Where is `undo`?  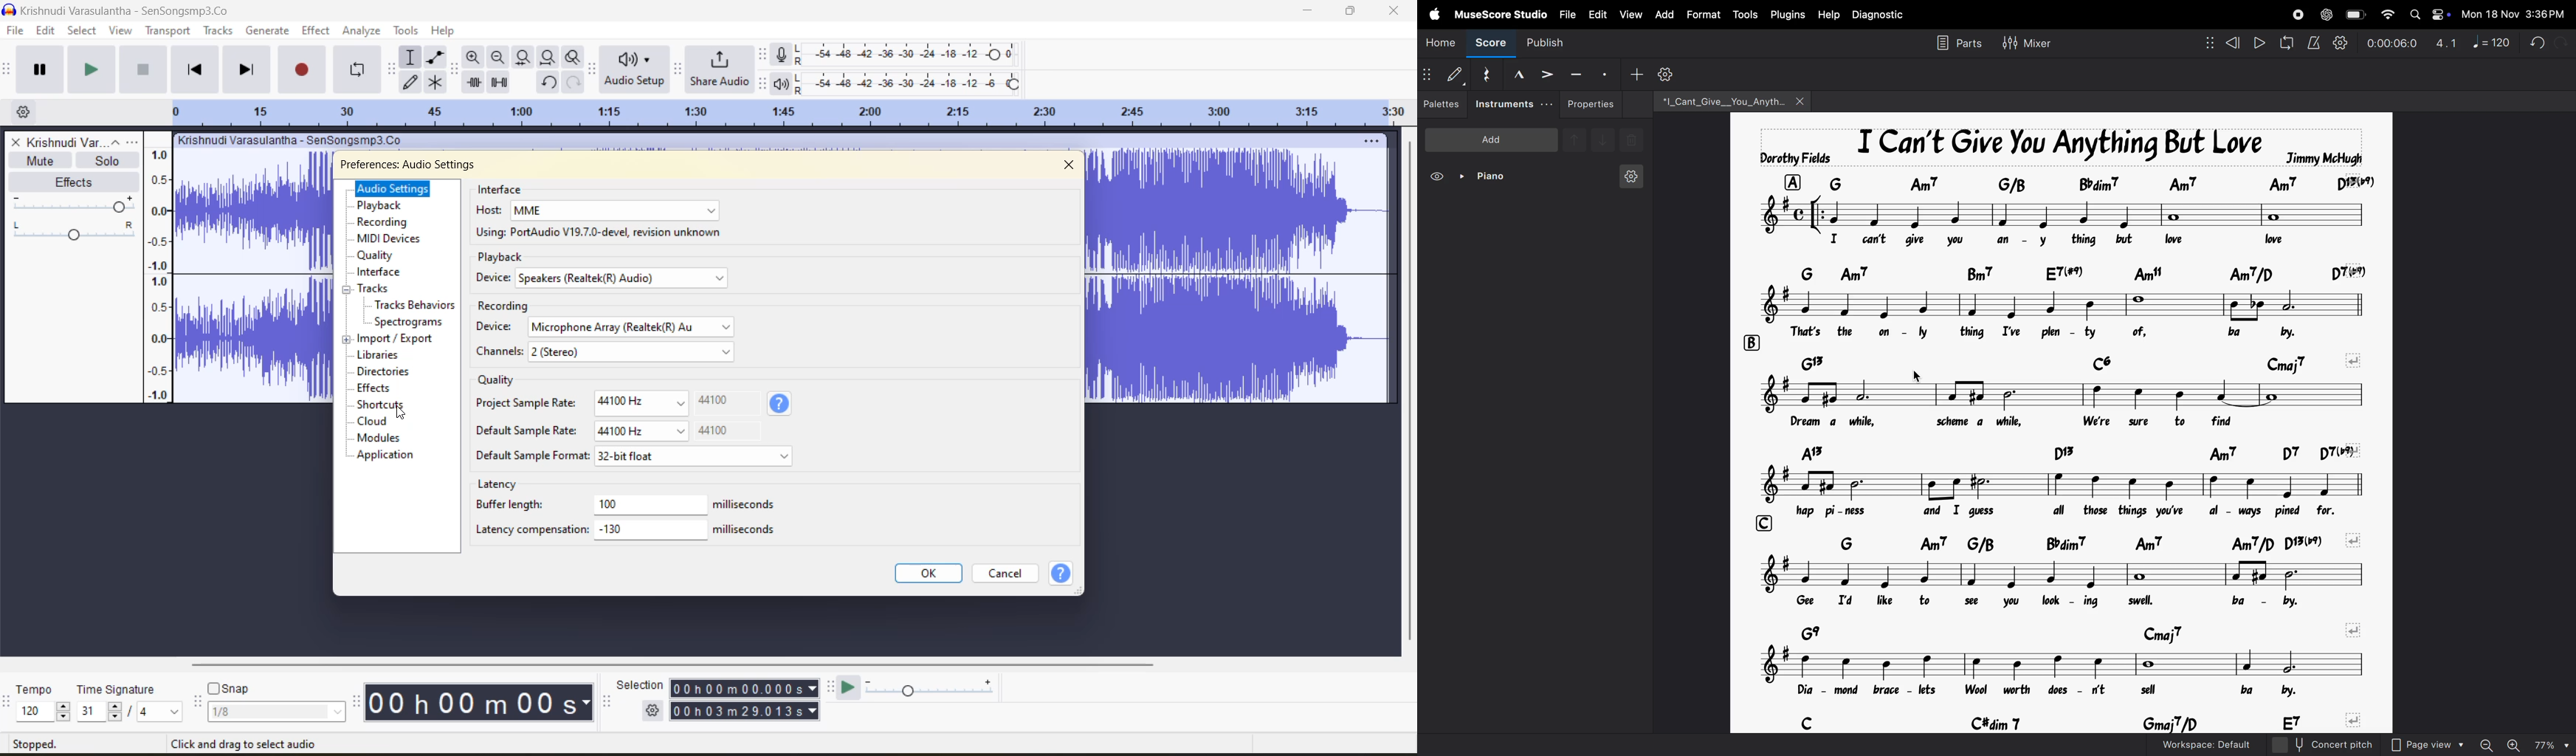
undo is located at coordinates (548, 83).